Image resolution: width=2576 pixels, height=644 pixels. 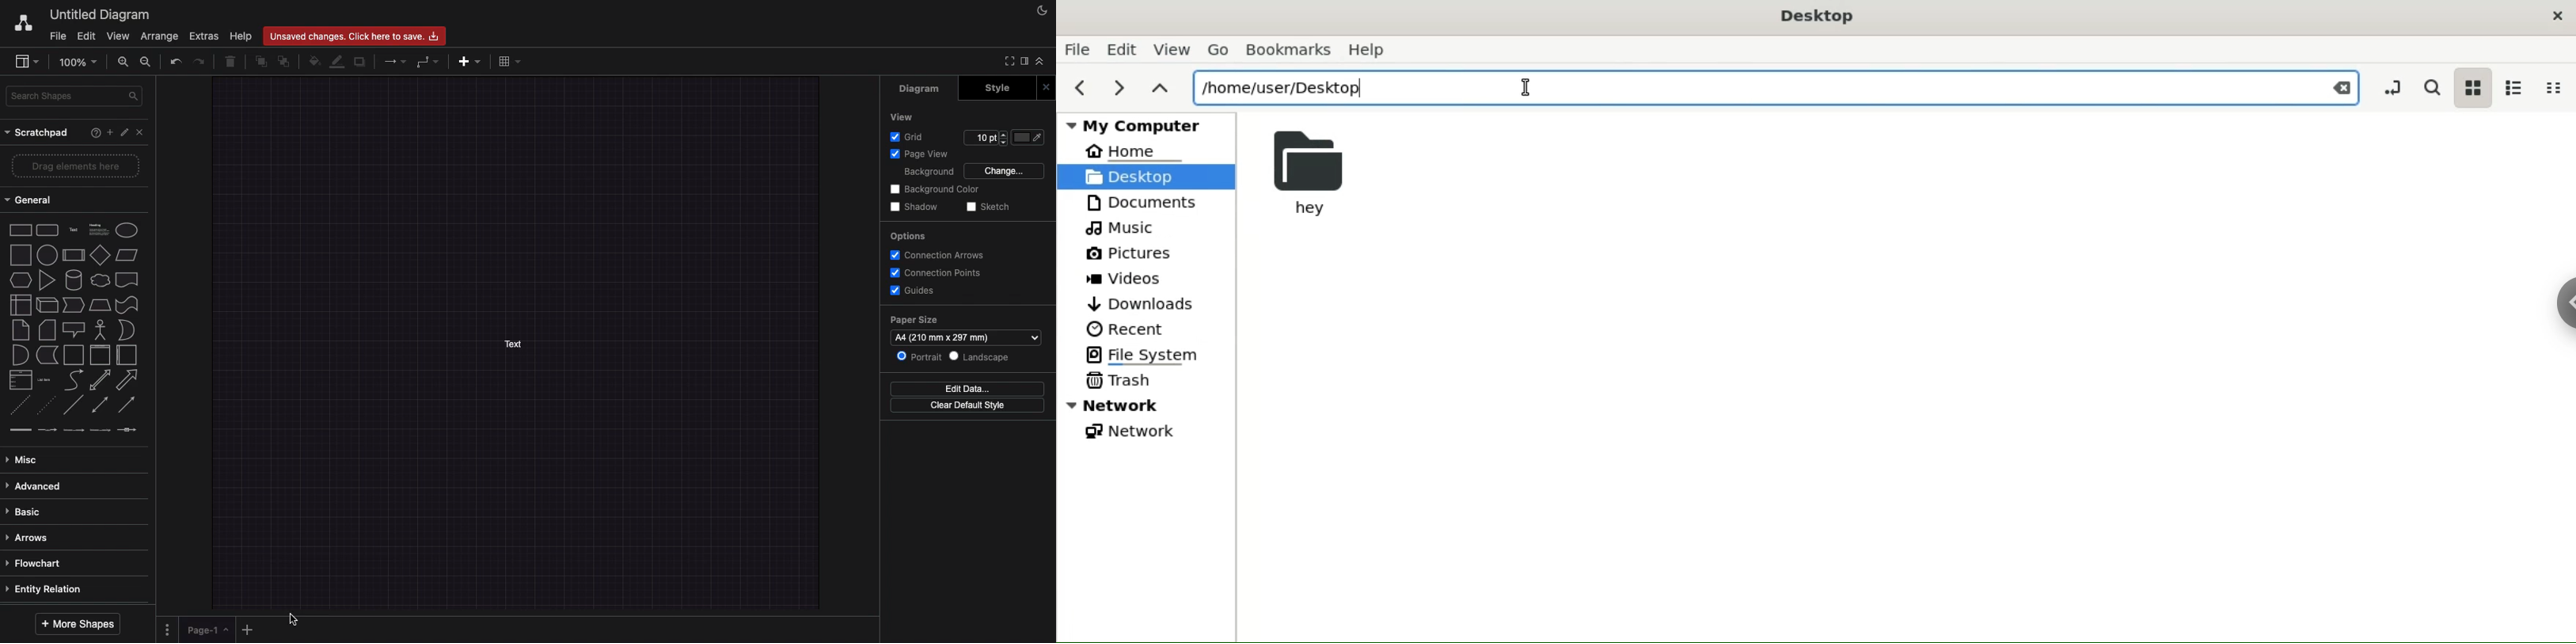 I want to click on Fullscreen, so click(x=1009, y=60).